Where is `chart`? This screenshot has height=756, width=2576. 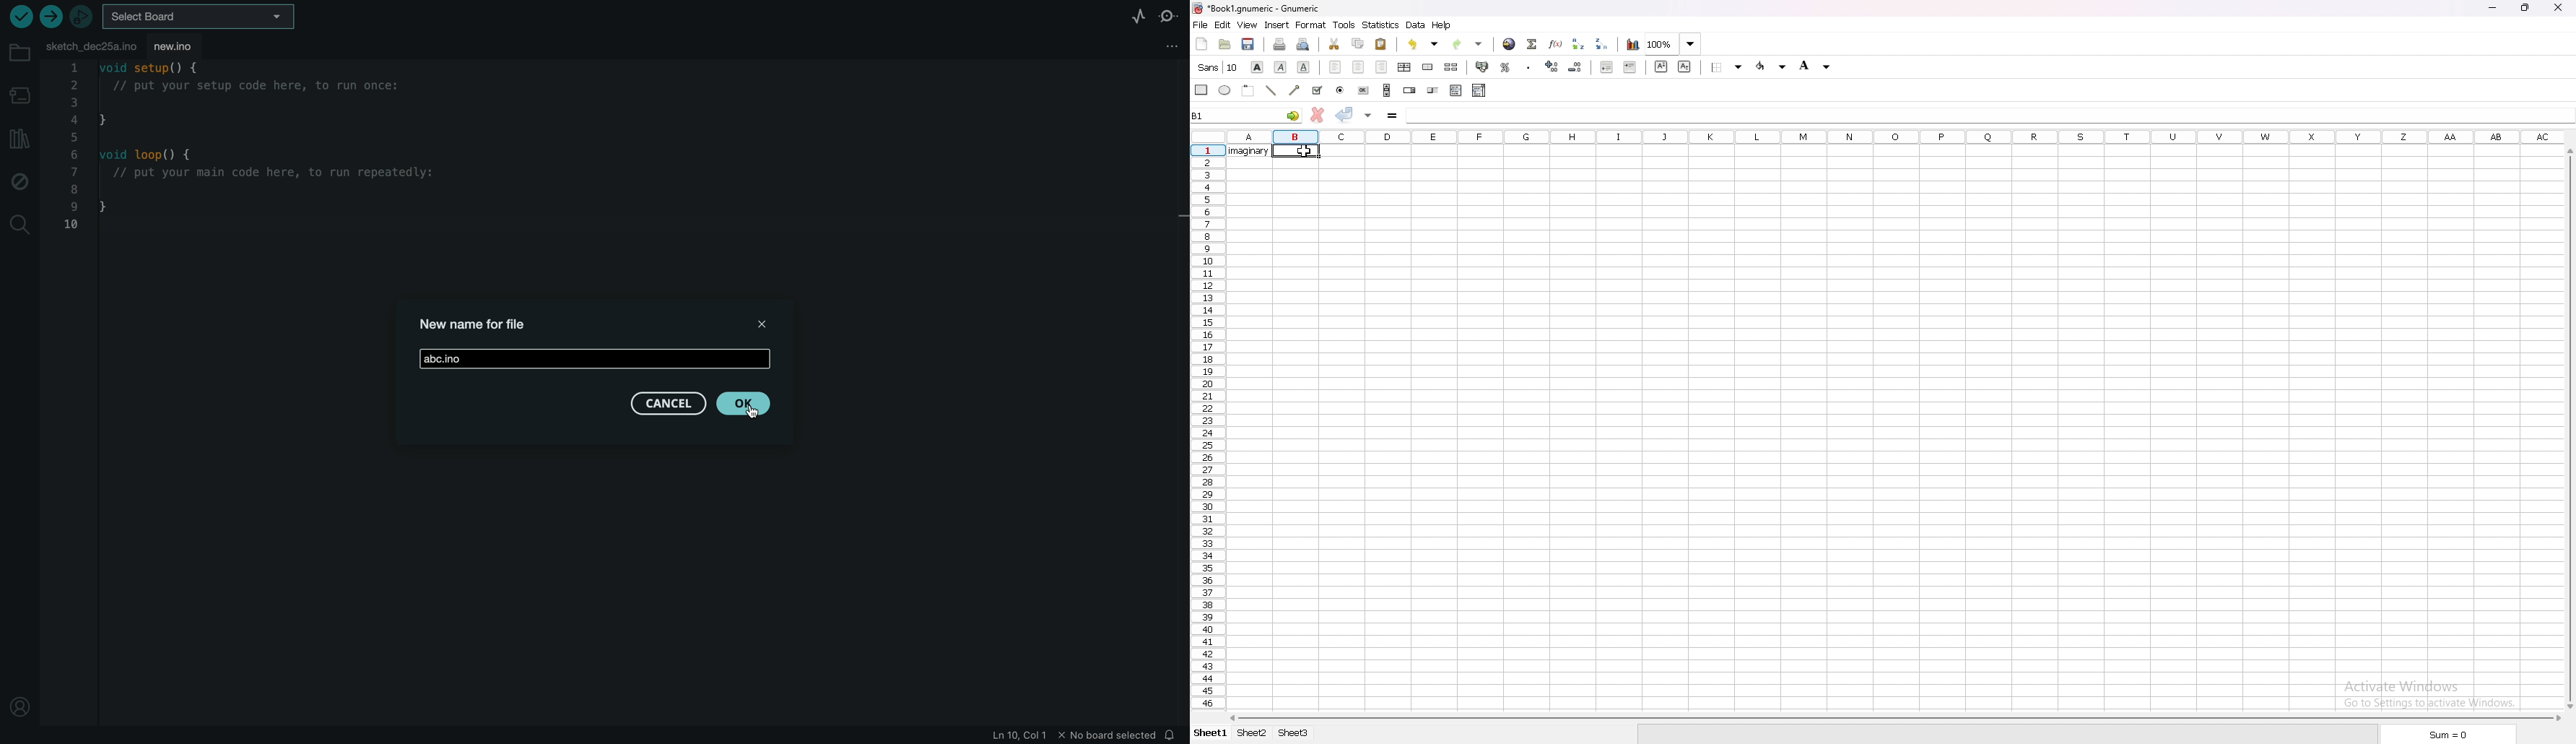
chart is located at coordinates (1632, 45).